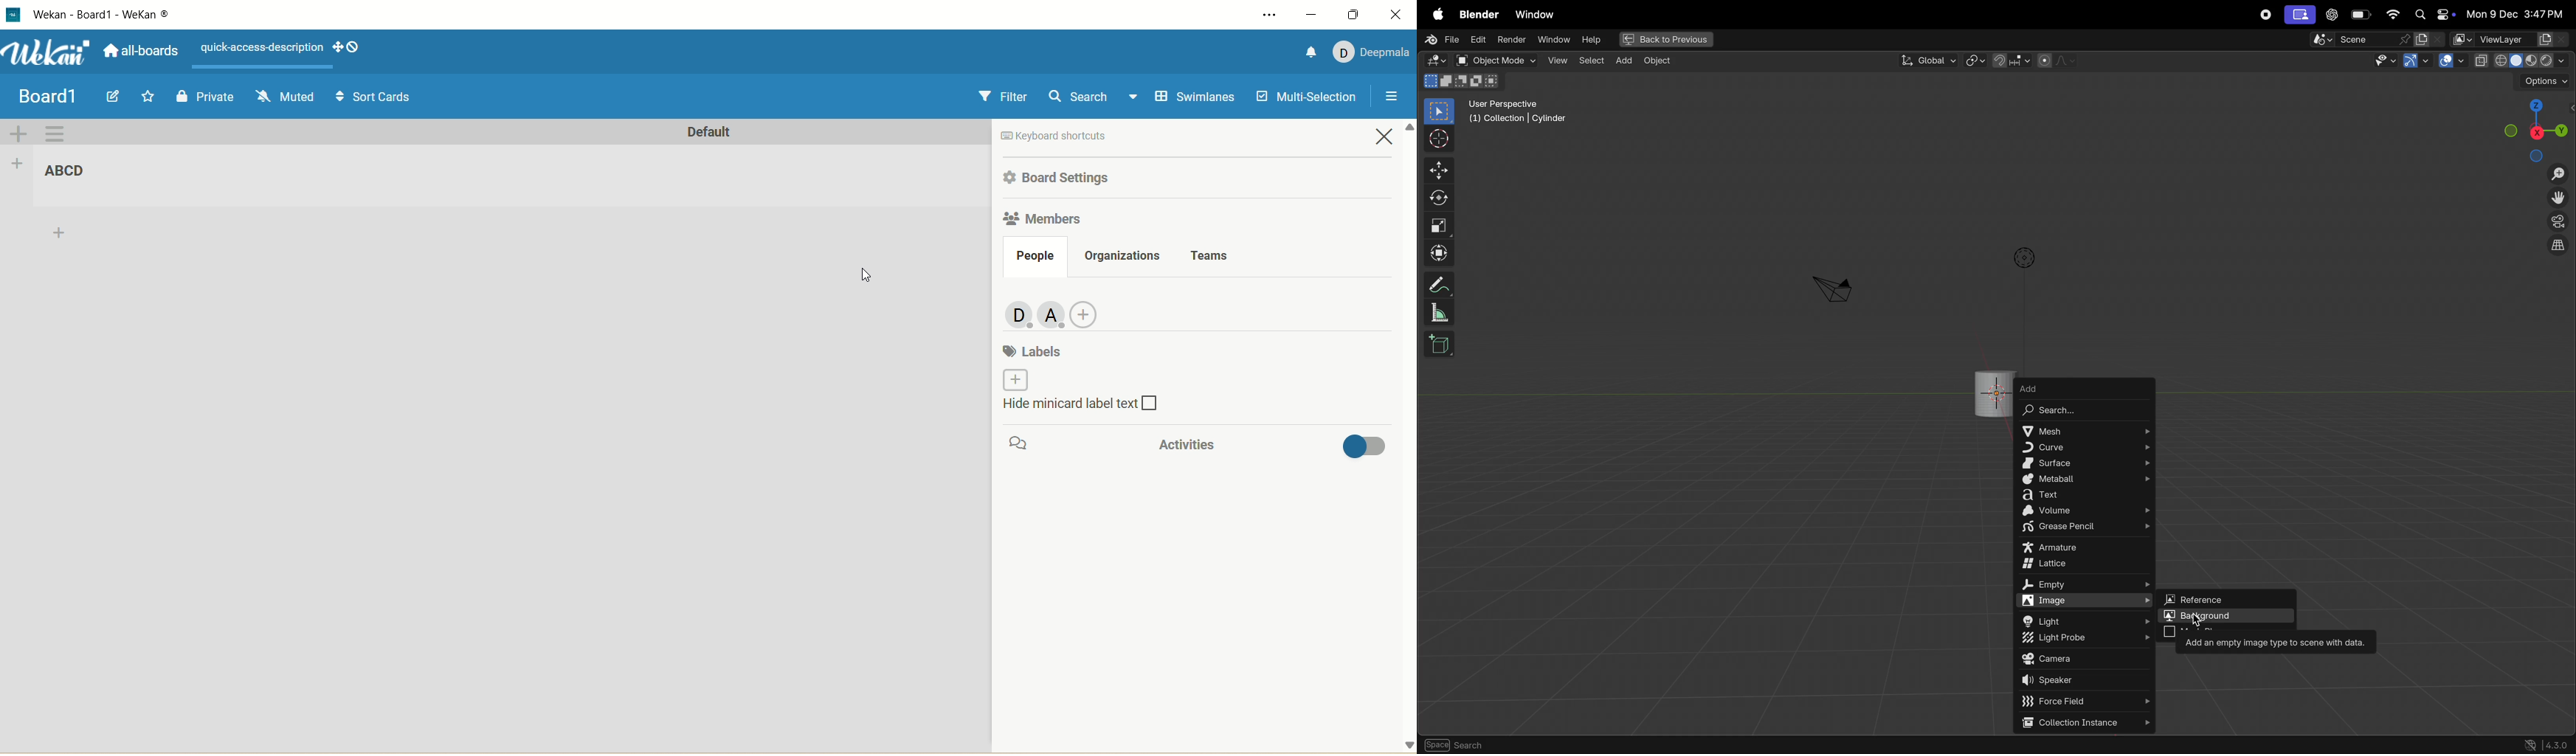 This screenshot has height=756, width=2576. I want to click on zoom in, so click(2557, 174).